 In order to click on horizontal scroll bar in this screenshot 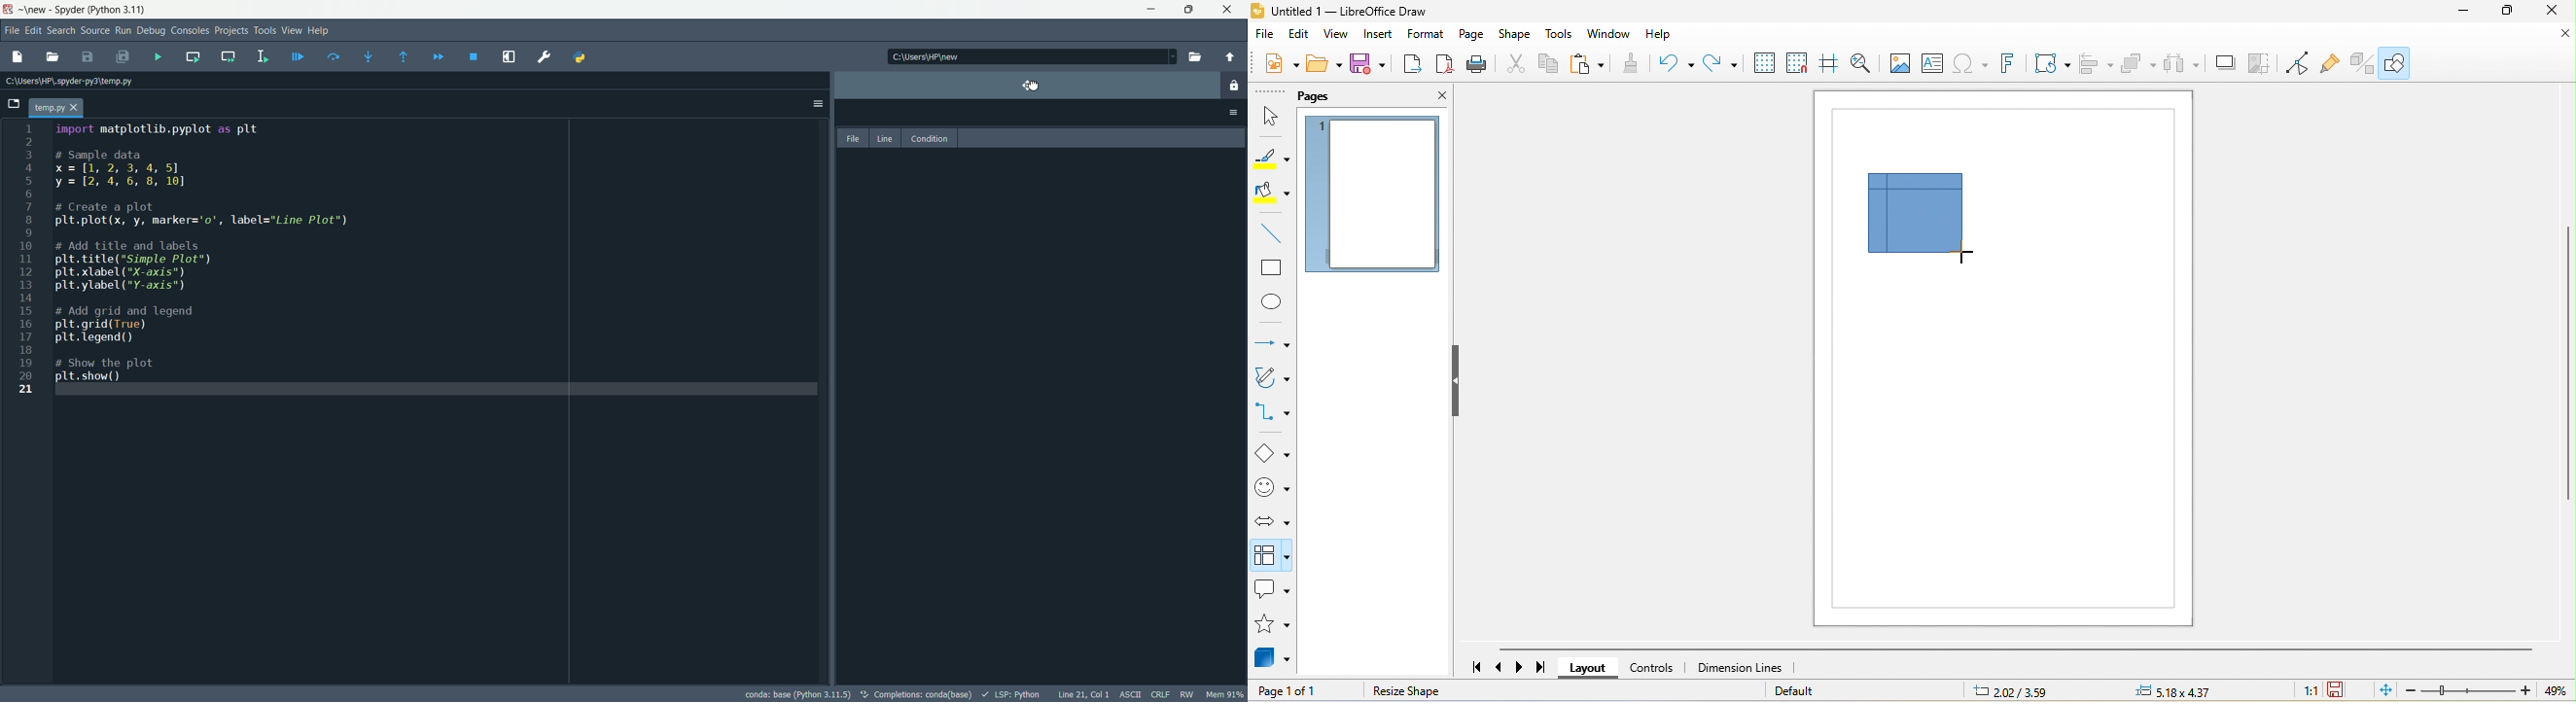, I will do `click(2015, 649)`.